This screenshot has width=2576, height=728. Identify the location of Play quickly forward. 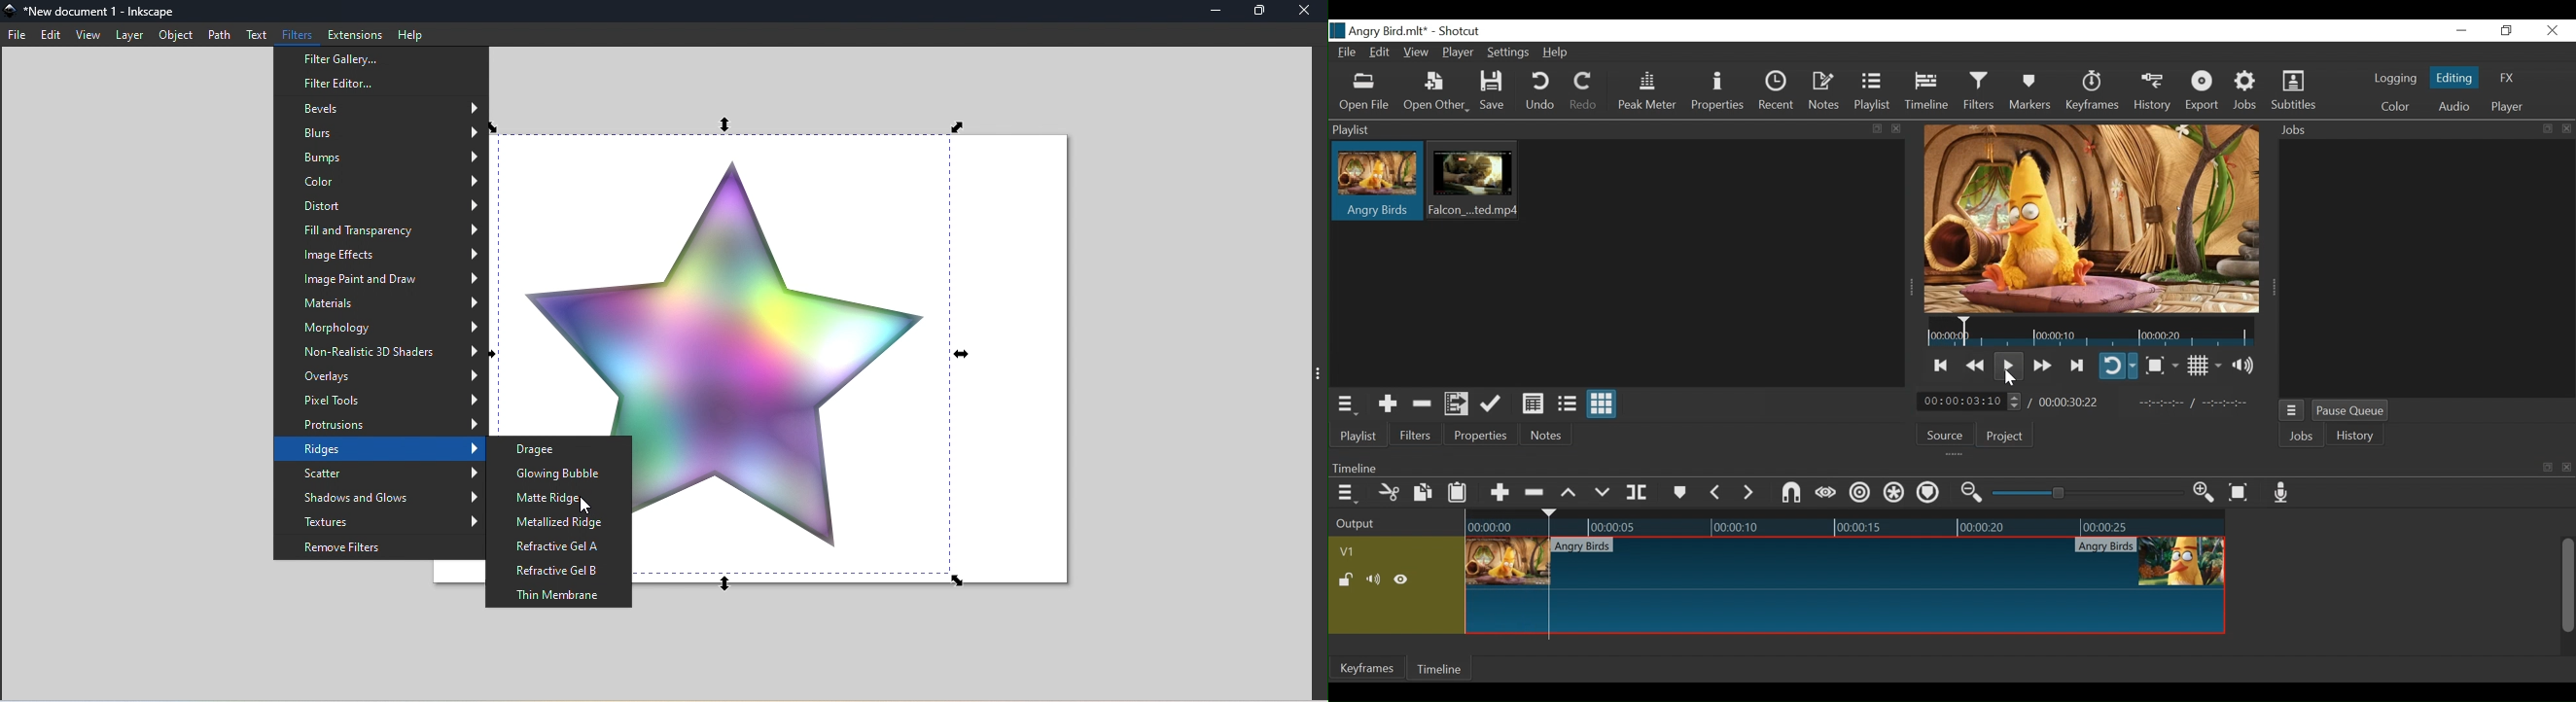
(2042, 364).